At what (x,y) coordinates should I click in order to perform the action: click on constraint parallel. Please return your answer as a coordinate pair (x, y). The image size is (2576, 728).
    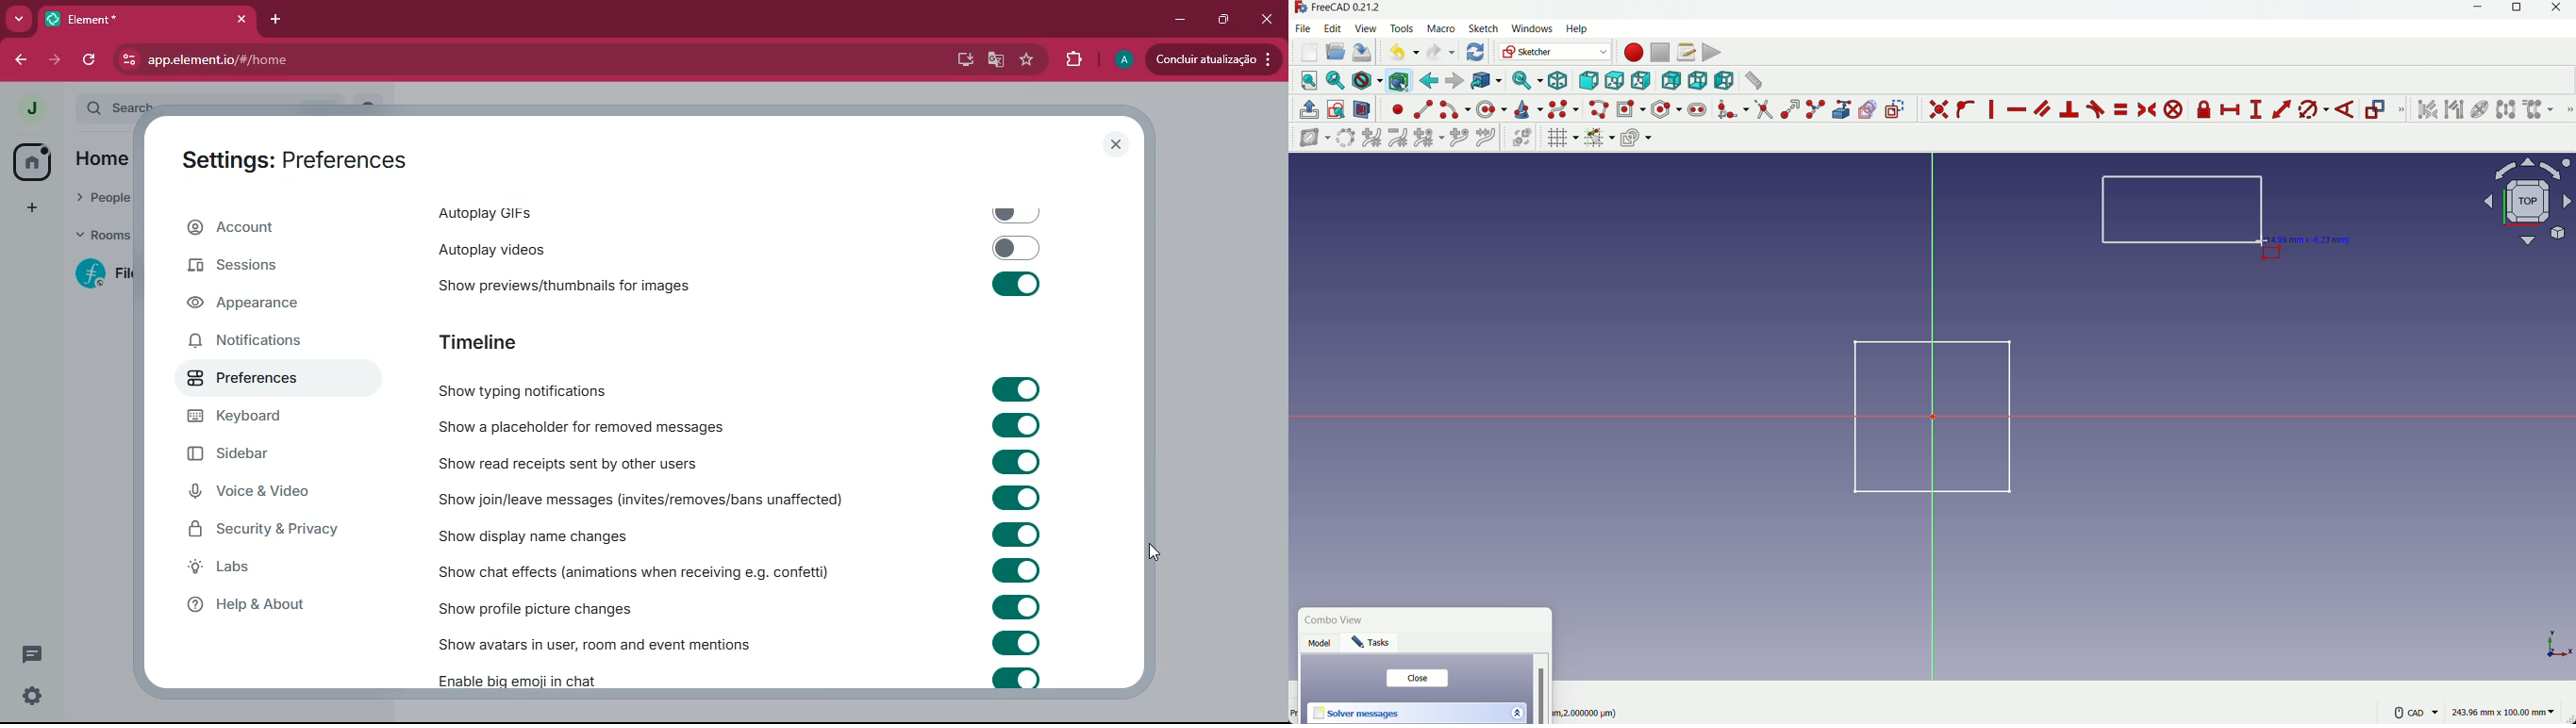
    Looking at the image, I should click on (2042, 107).